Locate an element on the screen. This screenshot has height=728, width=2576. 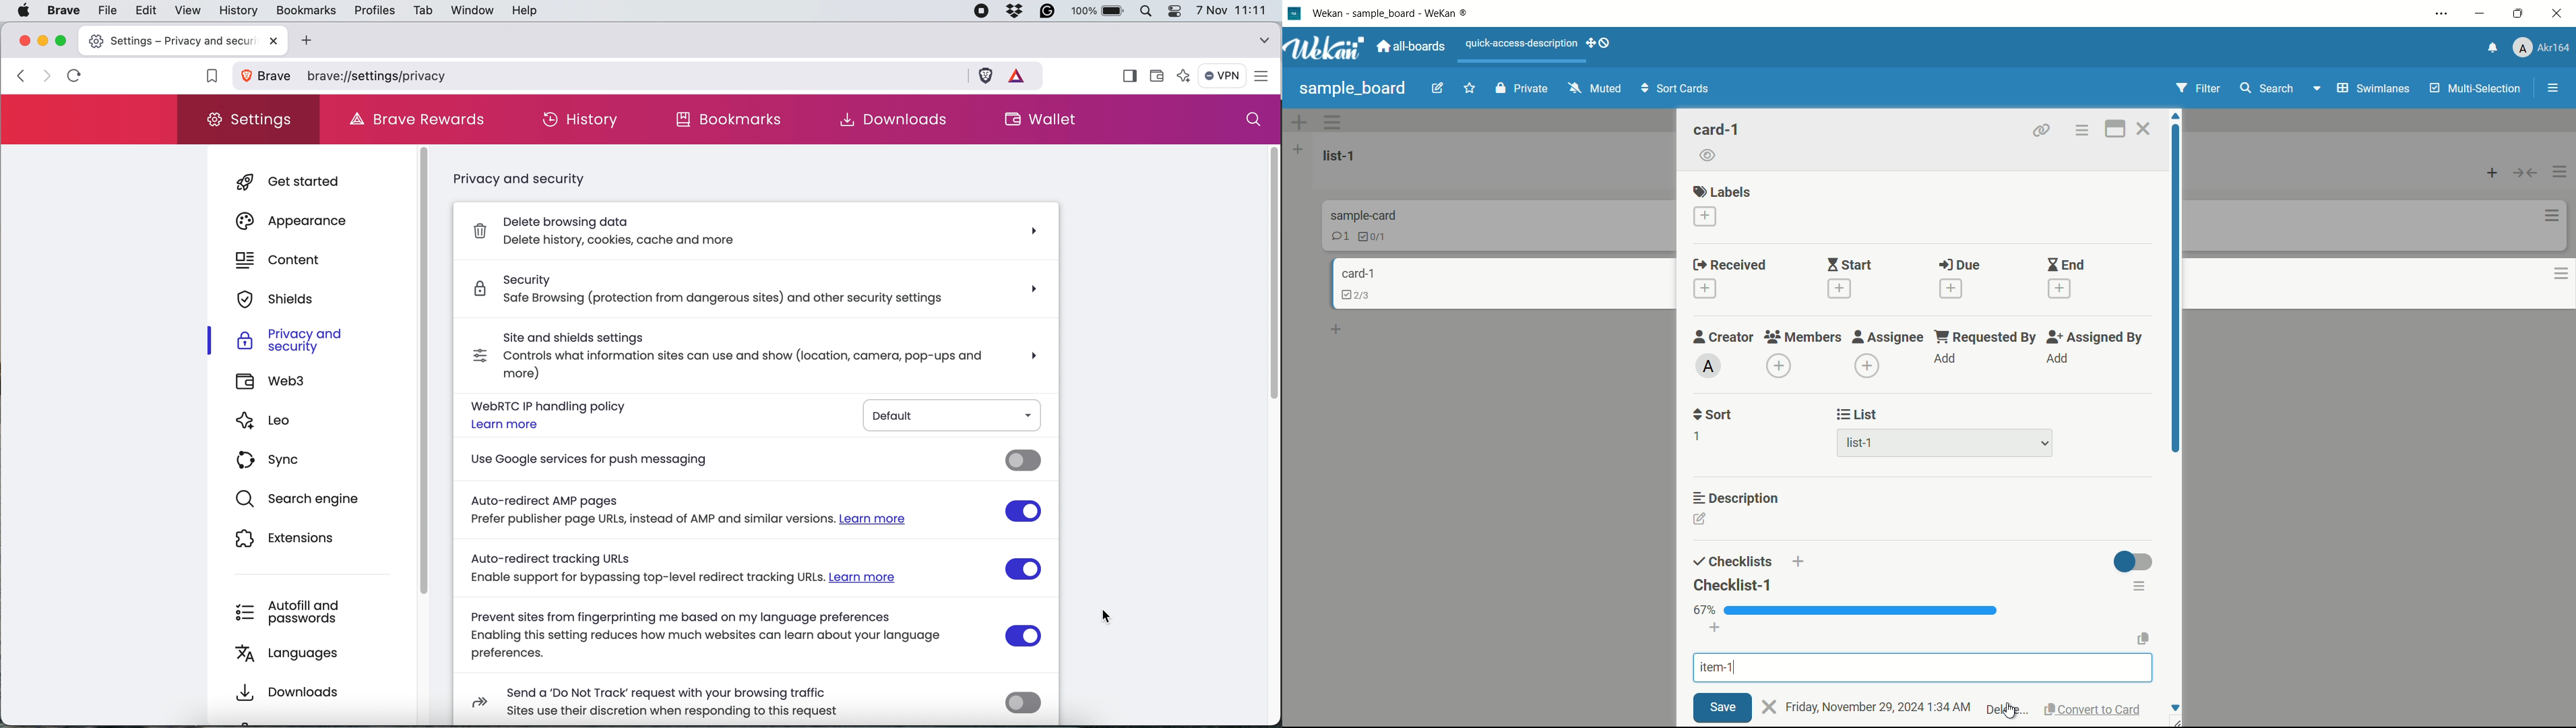
collapse is located at coordinates (2524, 172).